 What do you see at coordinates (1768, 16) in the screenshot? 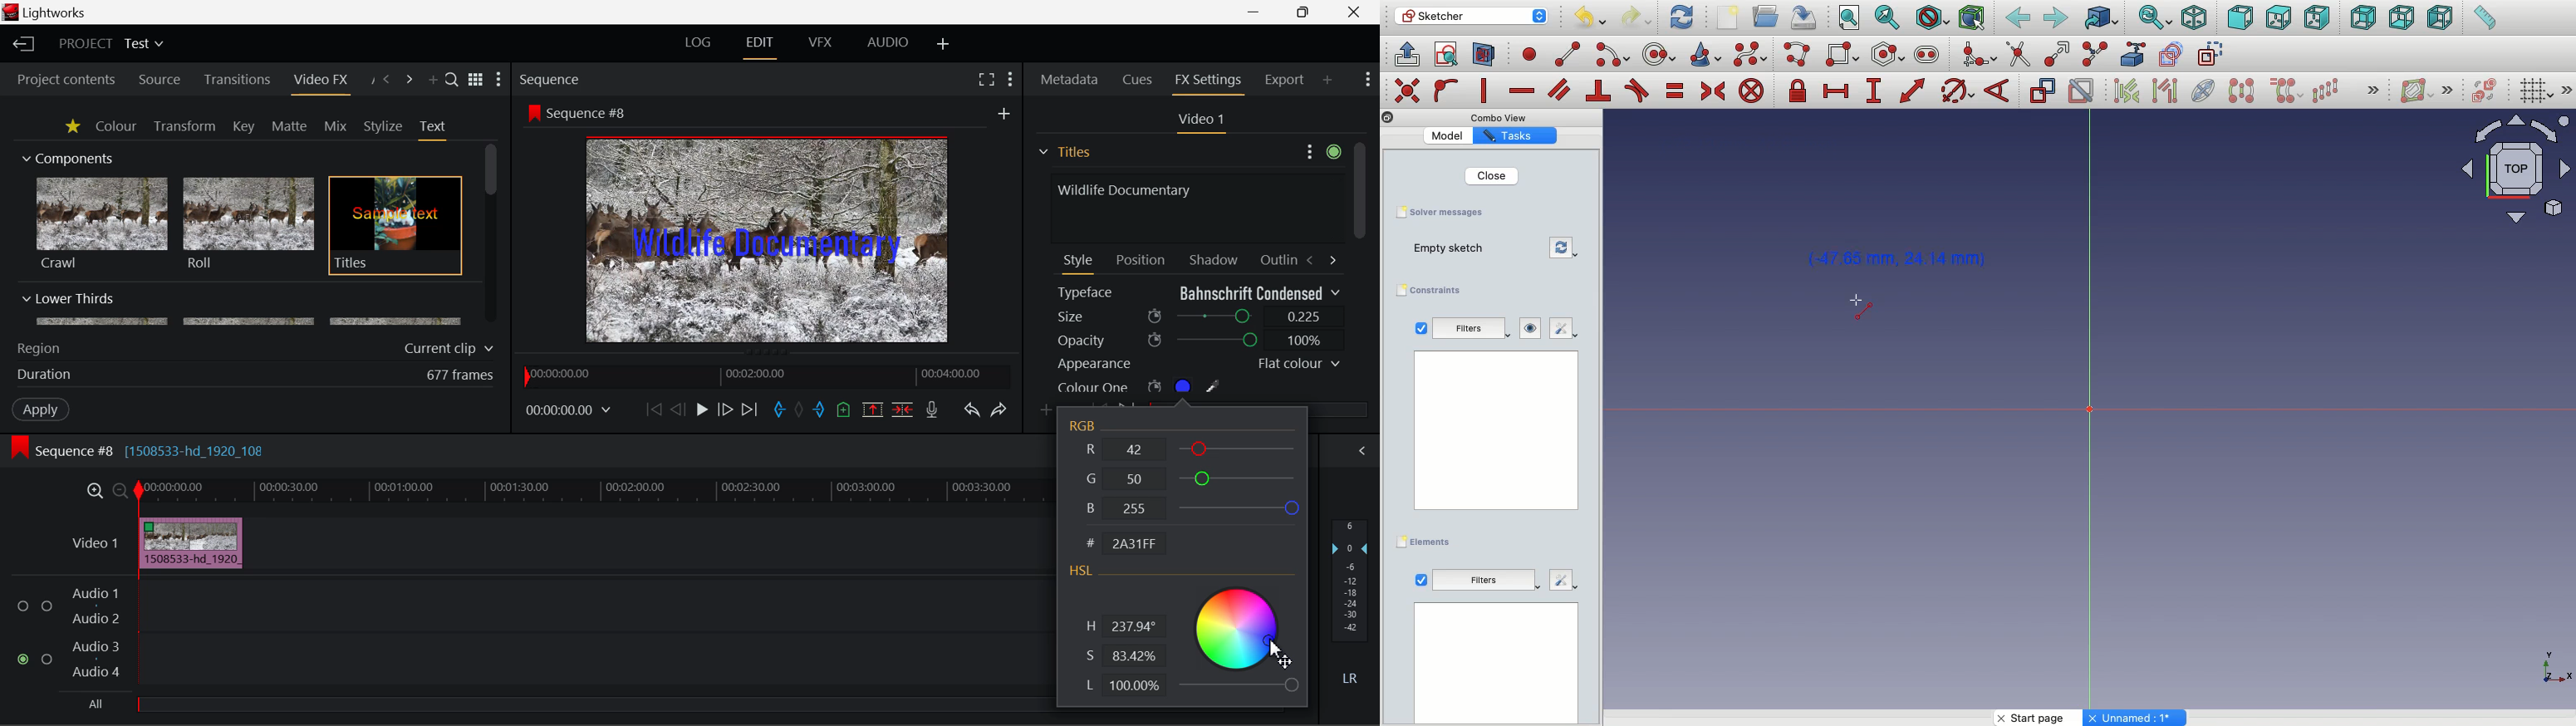
I see `Open` at bounding box center [1768, 16].